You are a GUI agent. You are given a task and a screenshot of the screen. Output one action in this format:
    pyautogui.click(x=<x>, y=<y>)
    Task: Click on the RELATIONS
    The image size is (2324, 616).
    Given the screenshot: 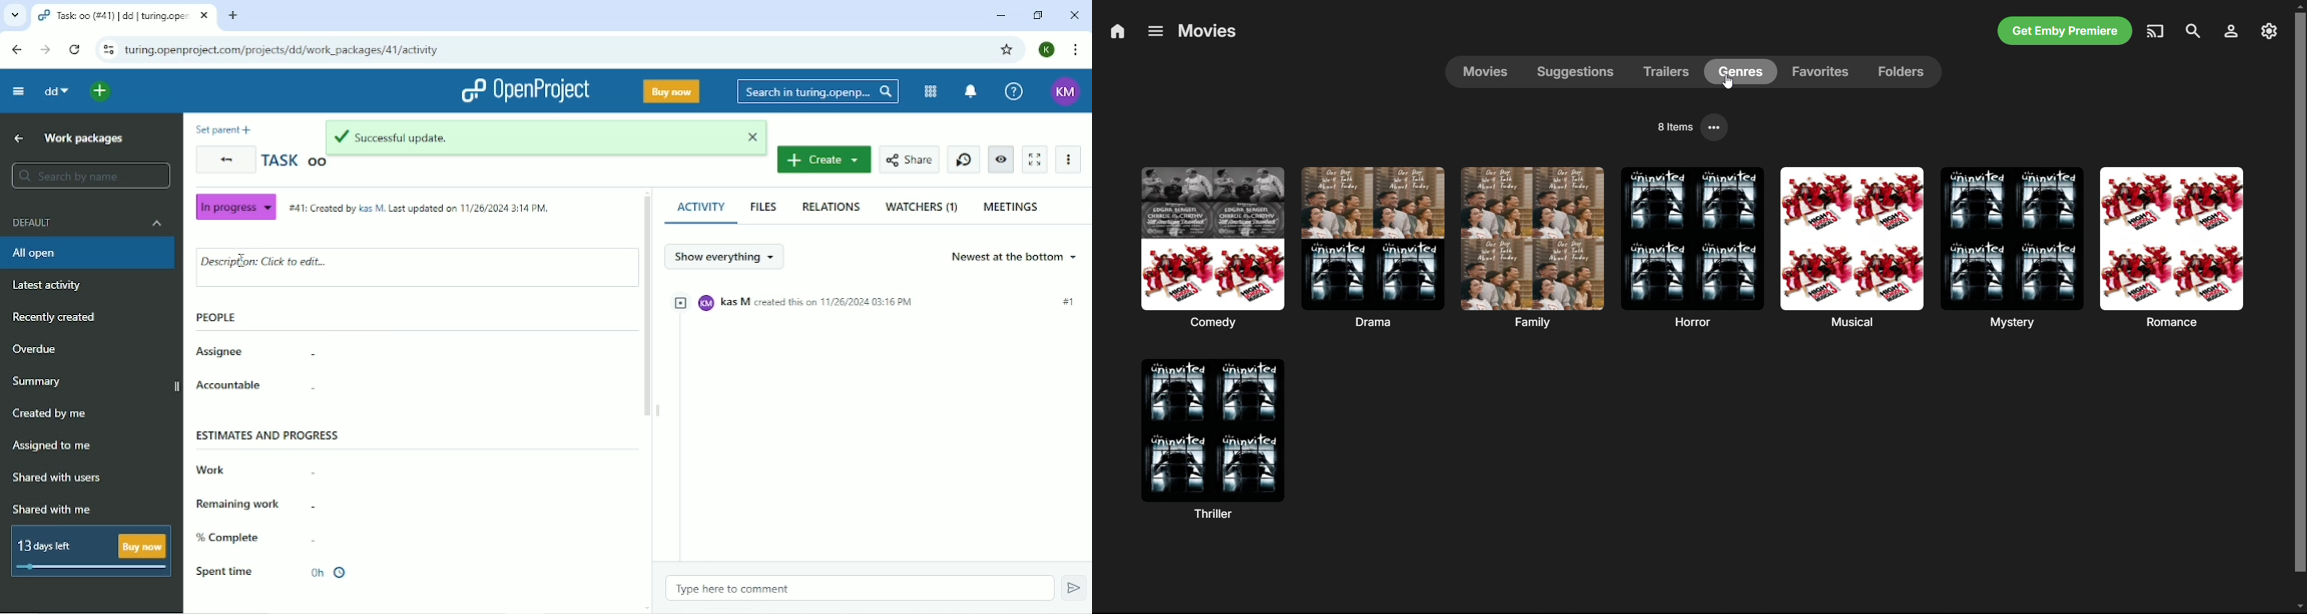 What is the action you would take?
    pyautogui.click(x=832, y=205)
    